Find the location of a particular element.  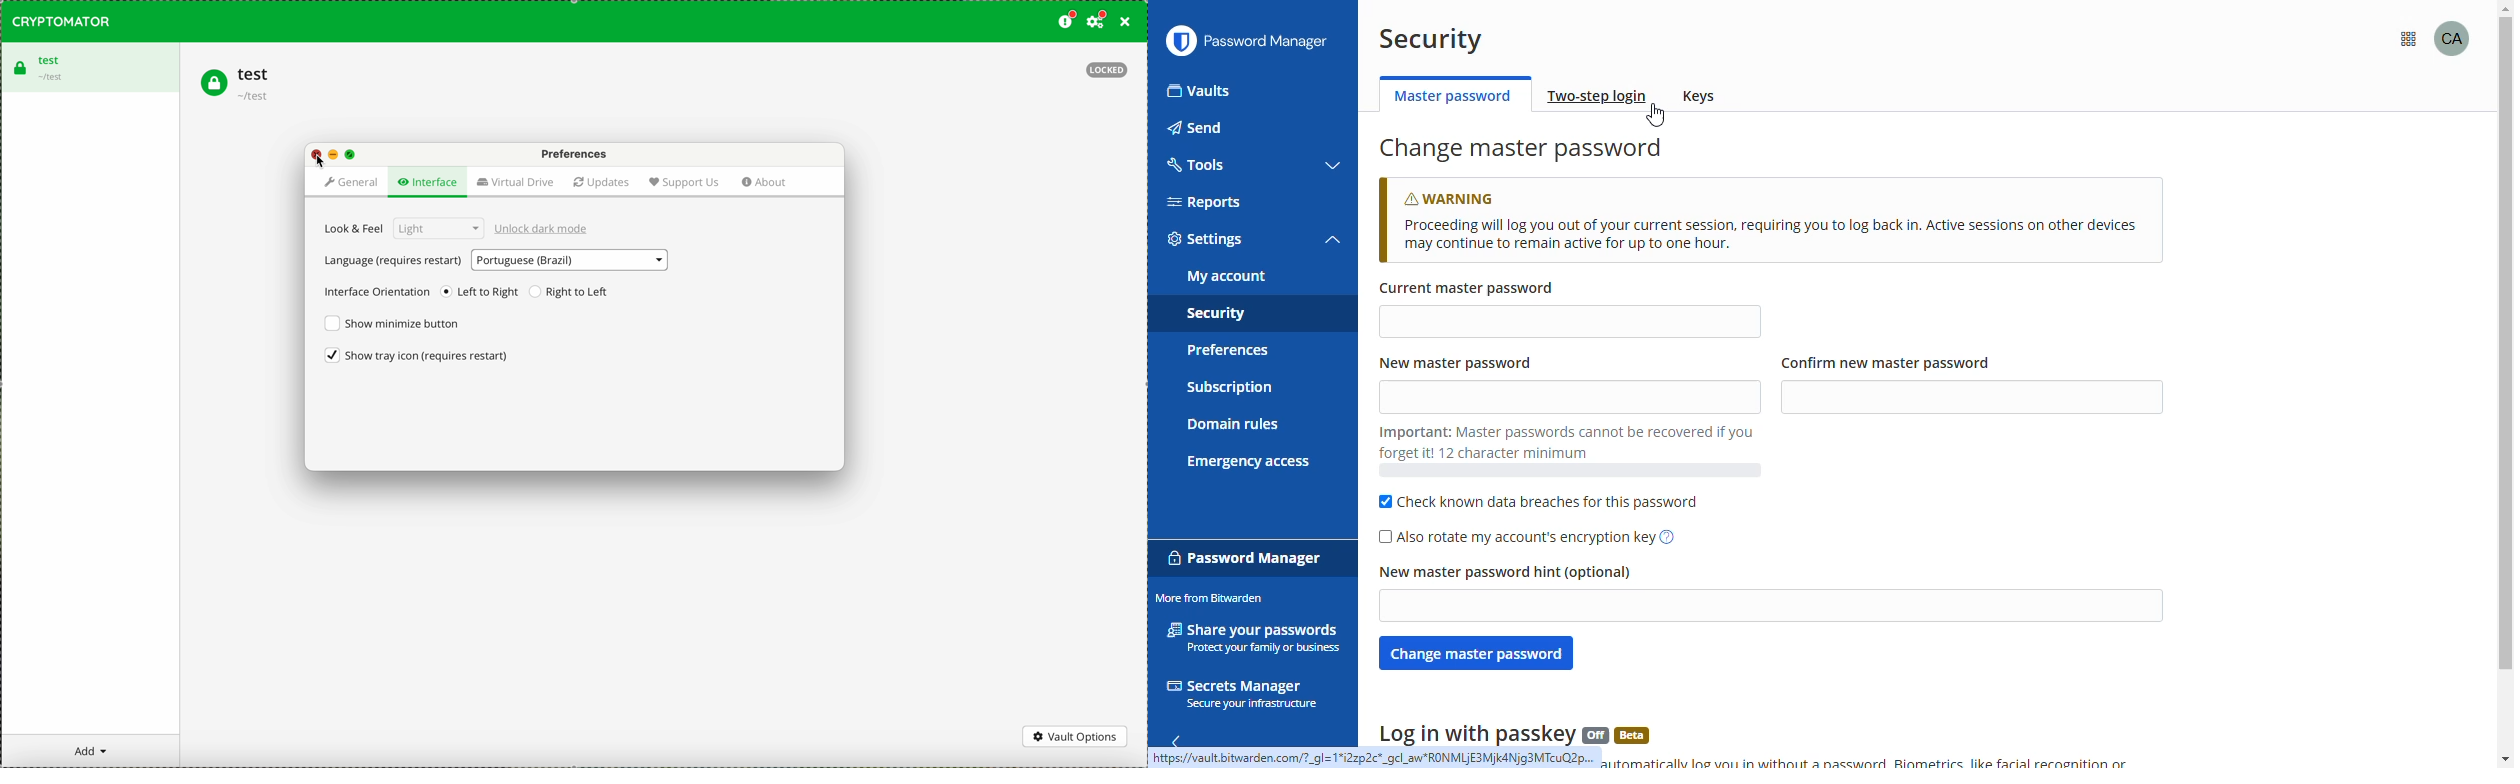

portuguese (Brazil)  is located at coordinates (570, 261).